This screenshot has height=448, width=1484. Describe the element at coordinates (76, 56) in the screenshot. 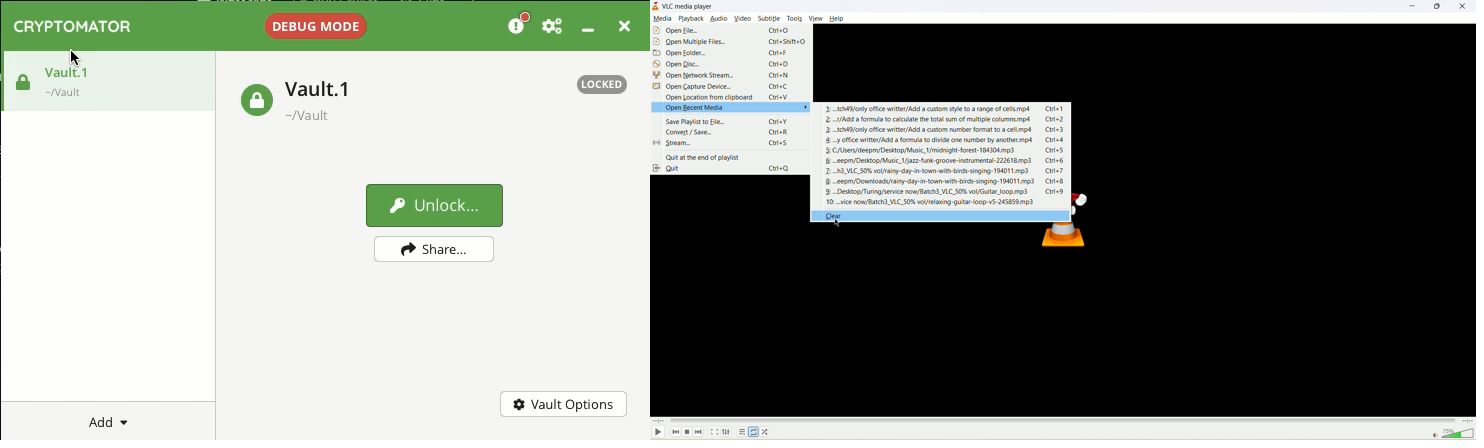

I see `cursor` at that location.